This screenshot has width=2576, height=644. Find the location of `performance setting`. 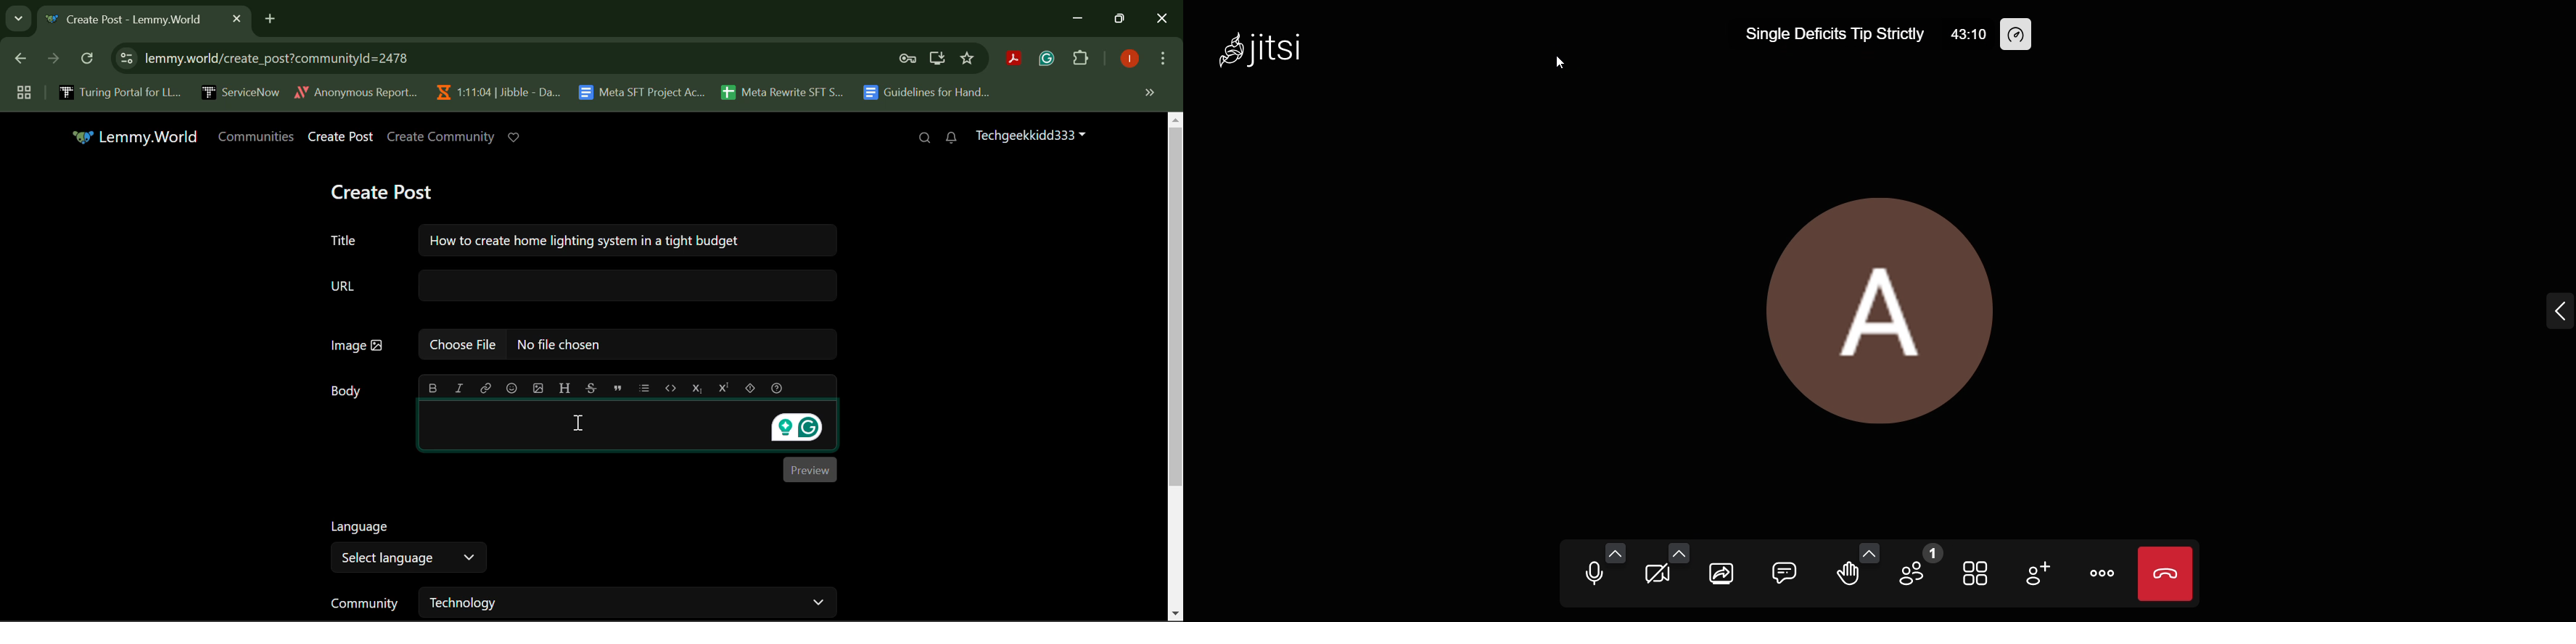

performance setting is located at coordinates (2020, 36).